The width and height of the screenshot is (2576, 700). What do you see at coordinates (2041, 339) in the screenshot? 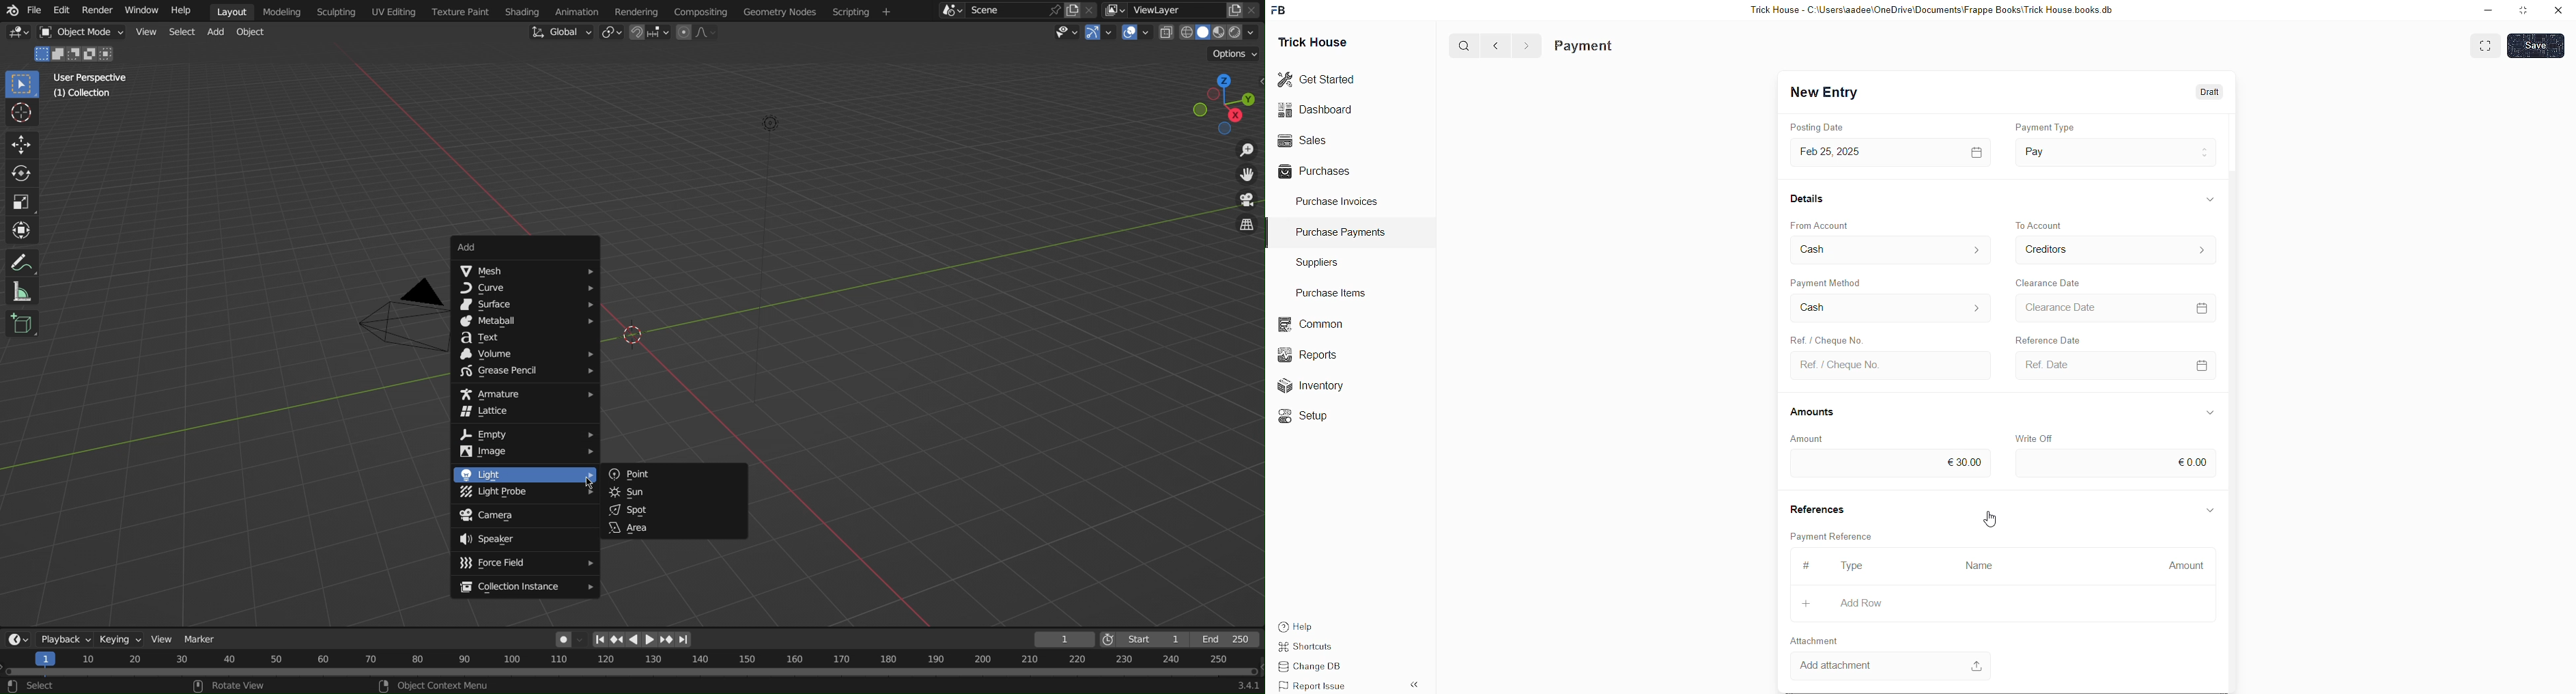
I see `Reference Date` at bounding box center [2041, 339].